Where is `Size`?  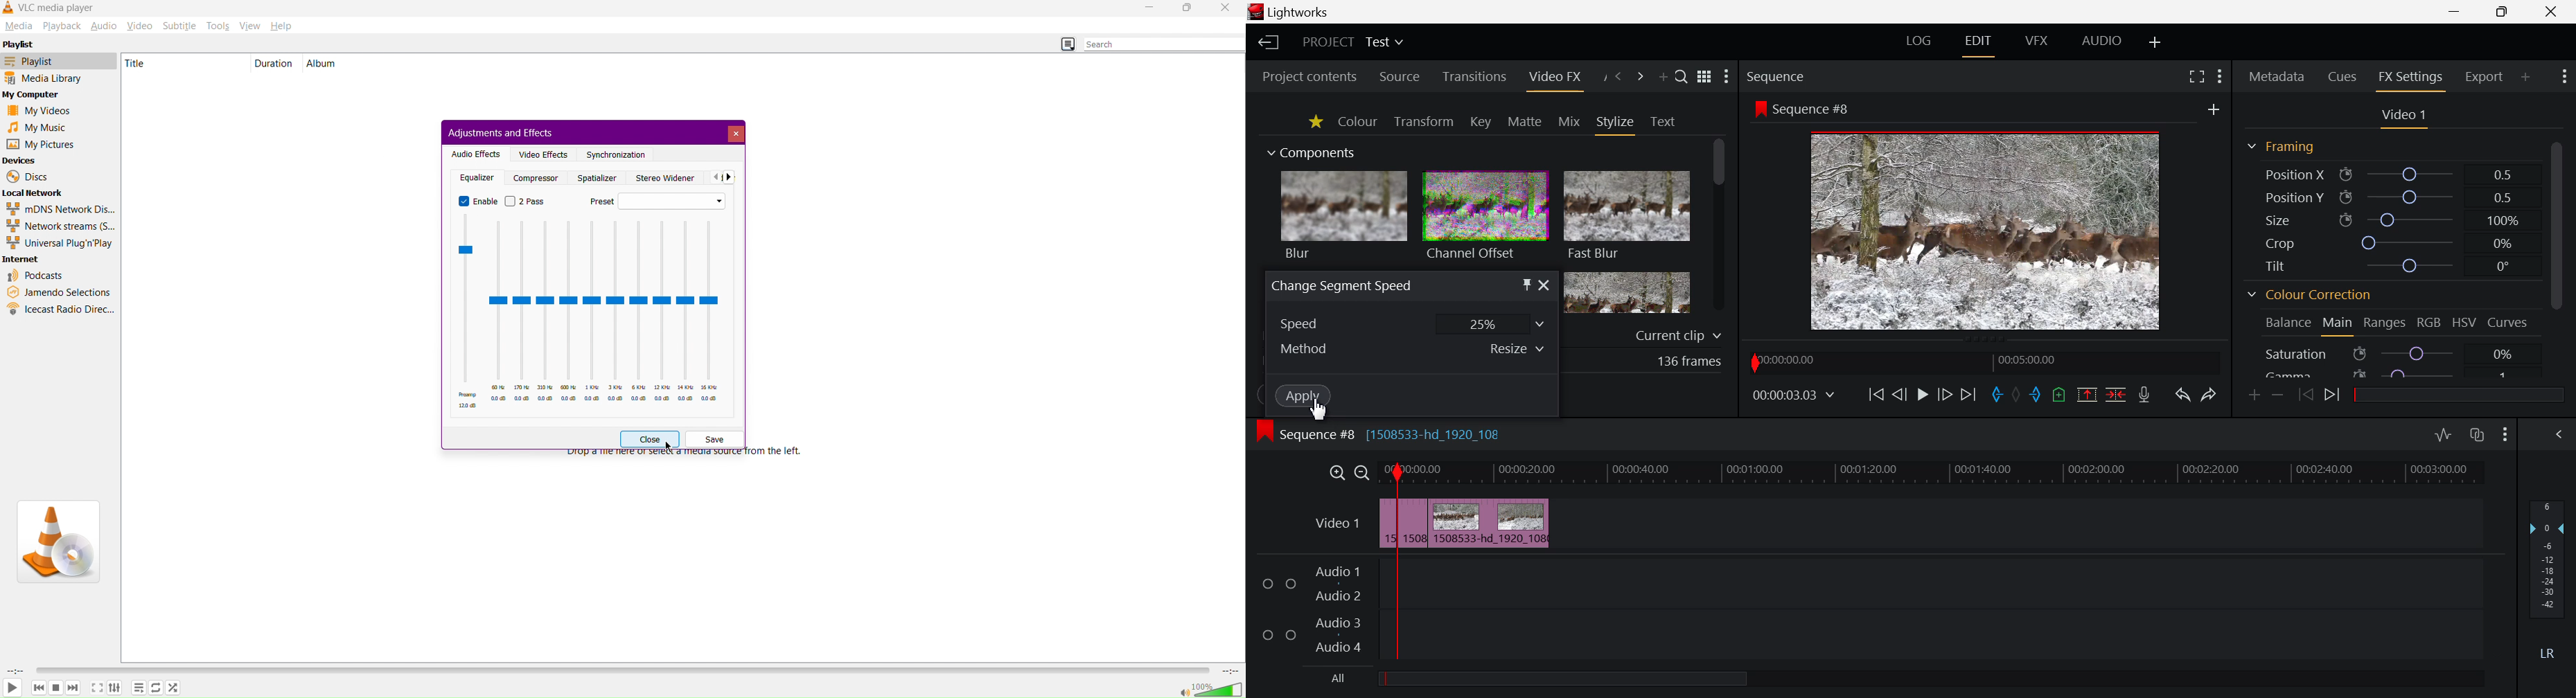
Size is located at coordinates (2388, 220).